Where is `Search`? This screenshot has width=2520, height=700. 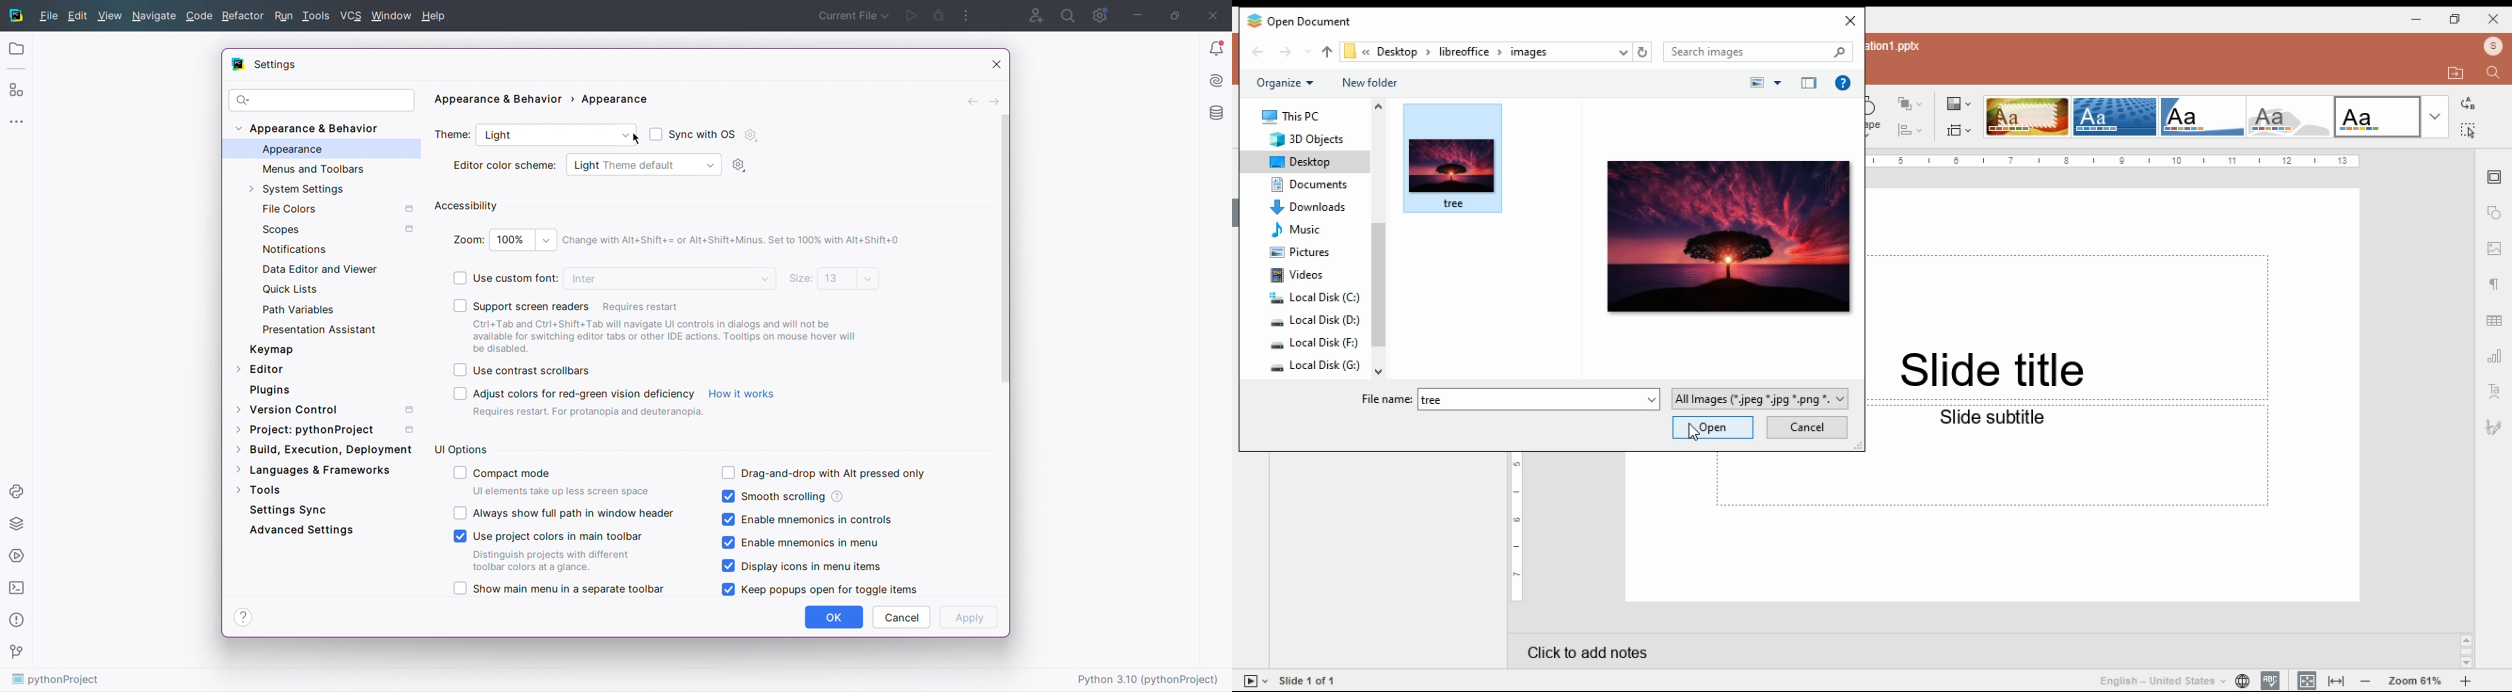 Search is located at coordinates (1069, 14).